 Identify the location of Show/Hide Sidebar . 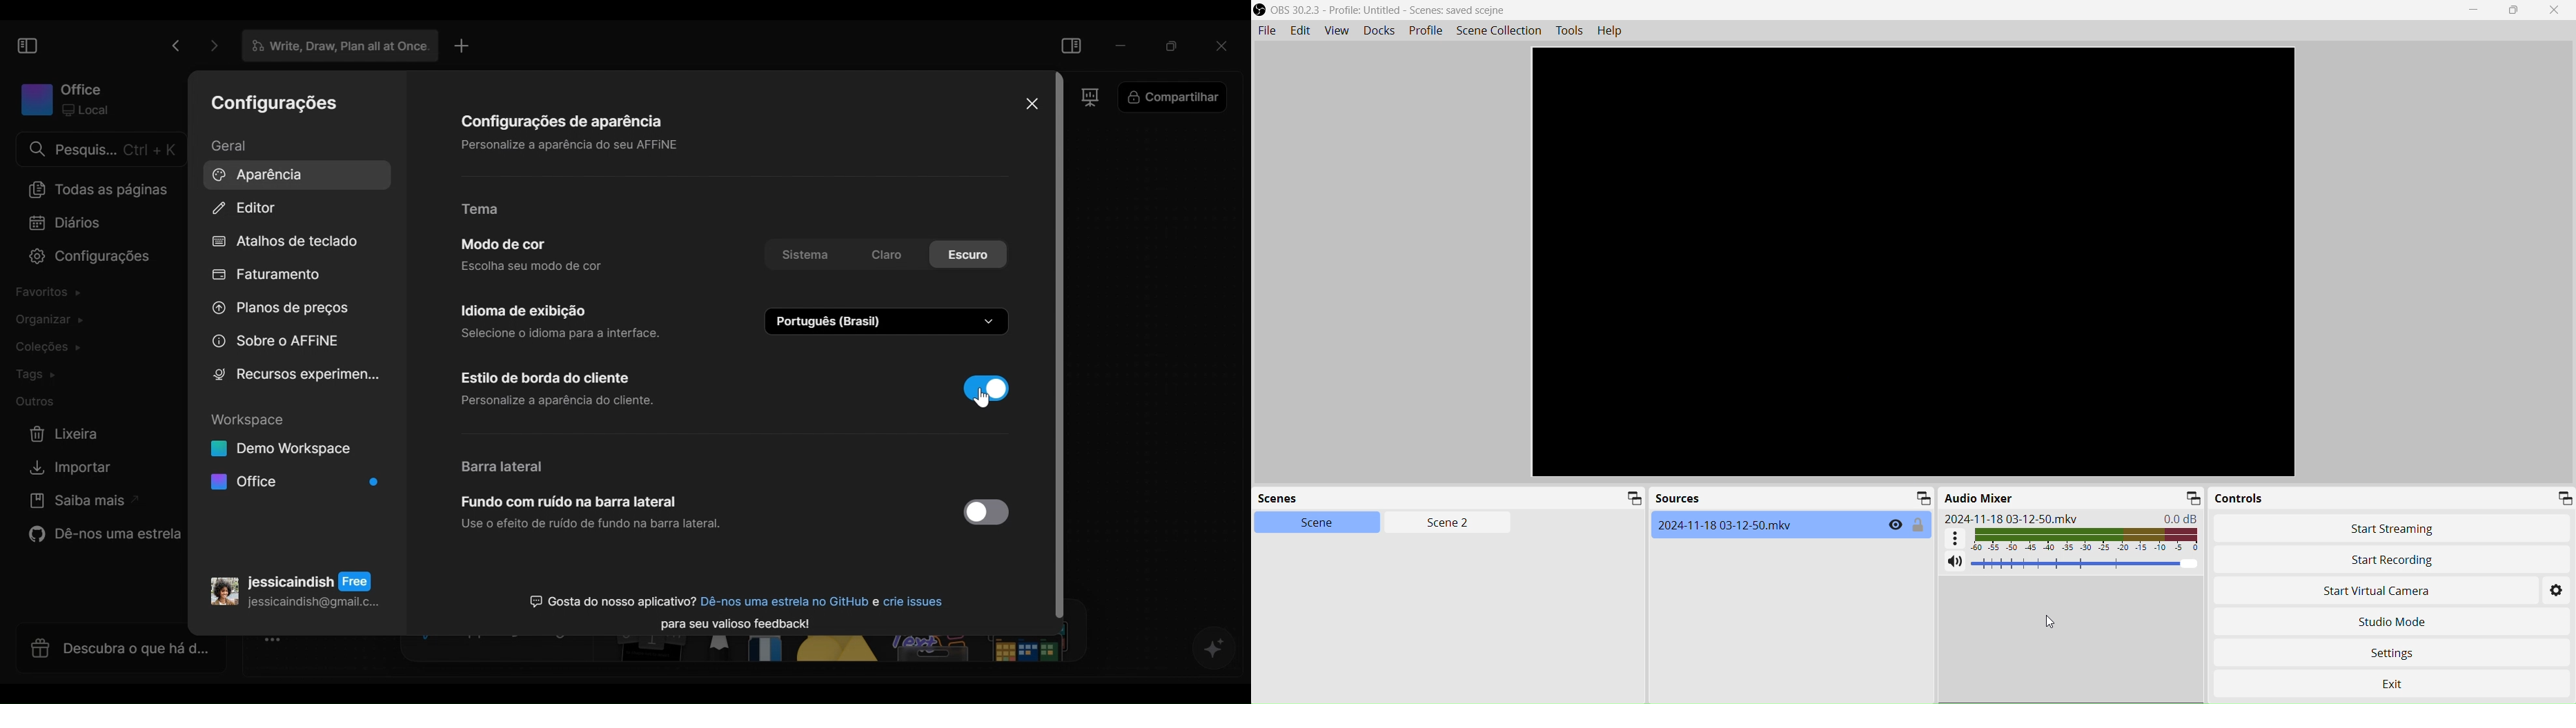
(1073, 44).